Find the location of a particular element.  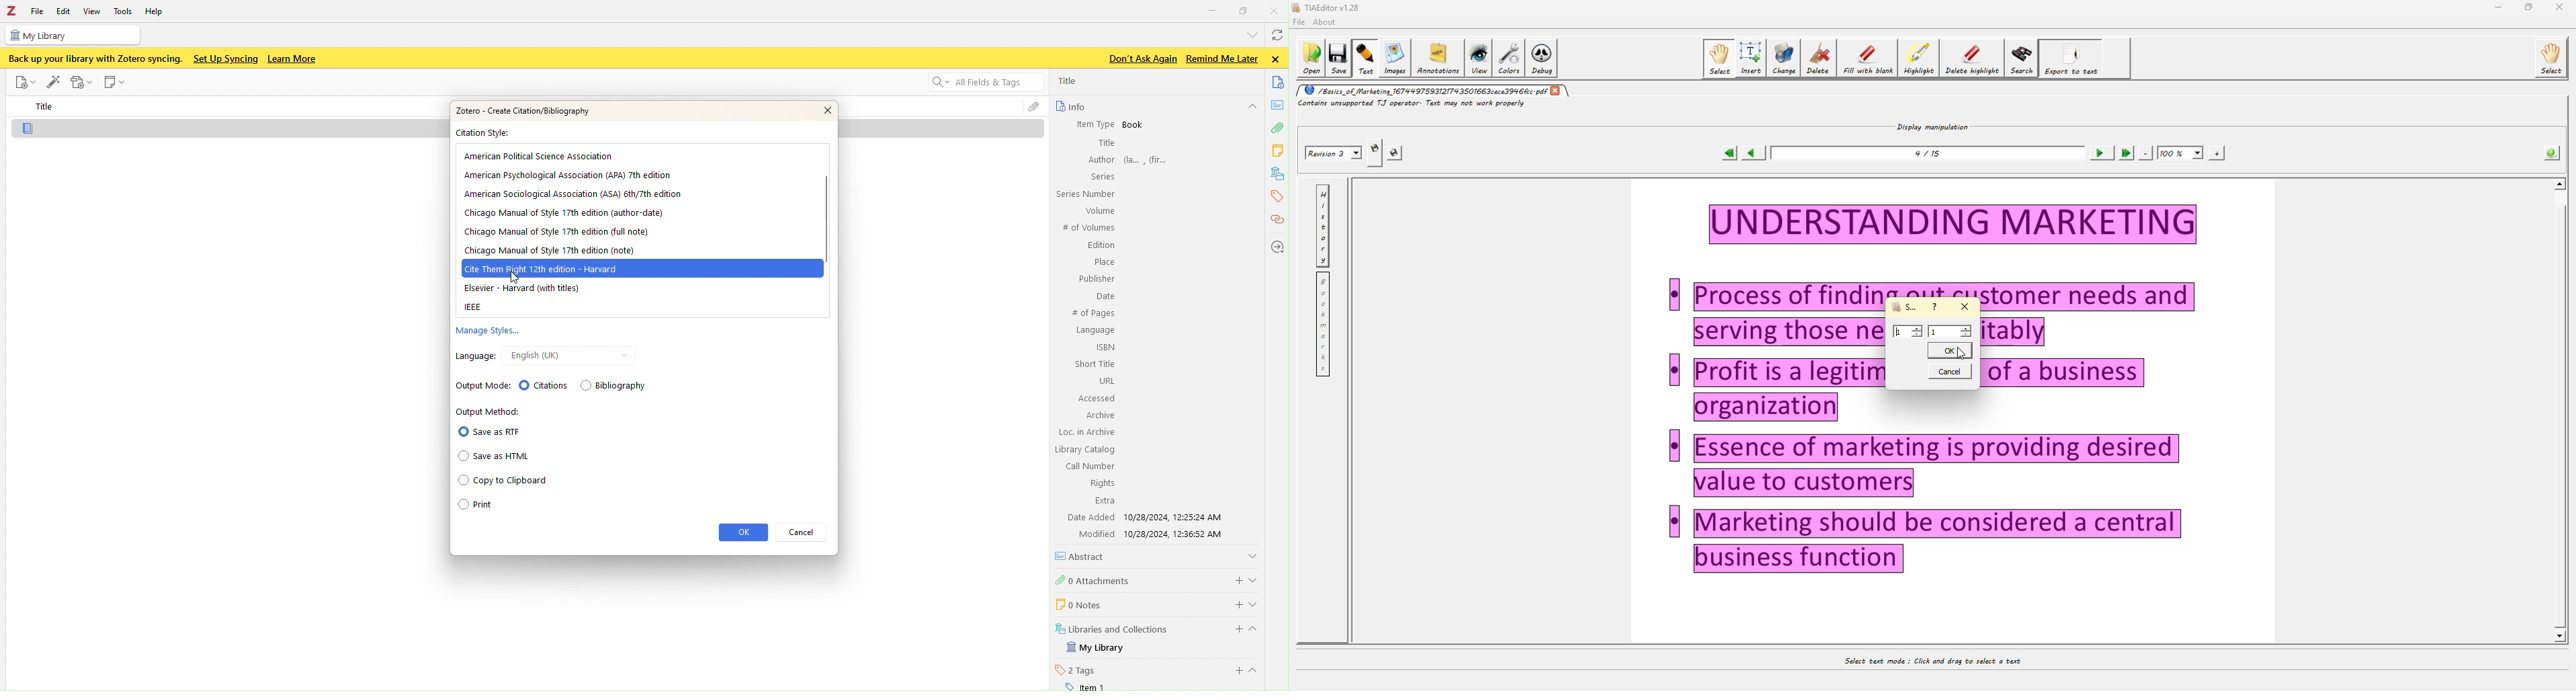

Archive is located at coordinates (1099, 415).